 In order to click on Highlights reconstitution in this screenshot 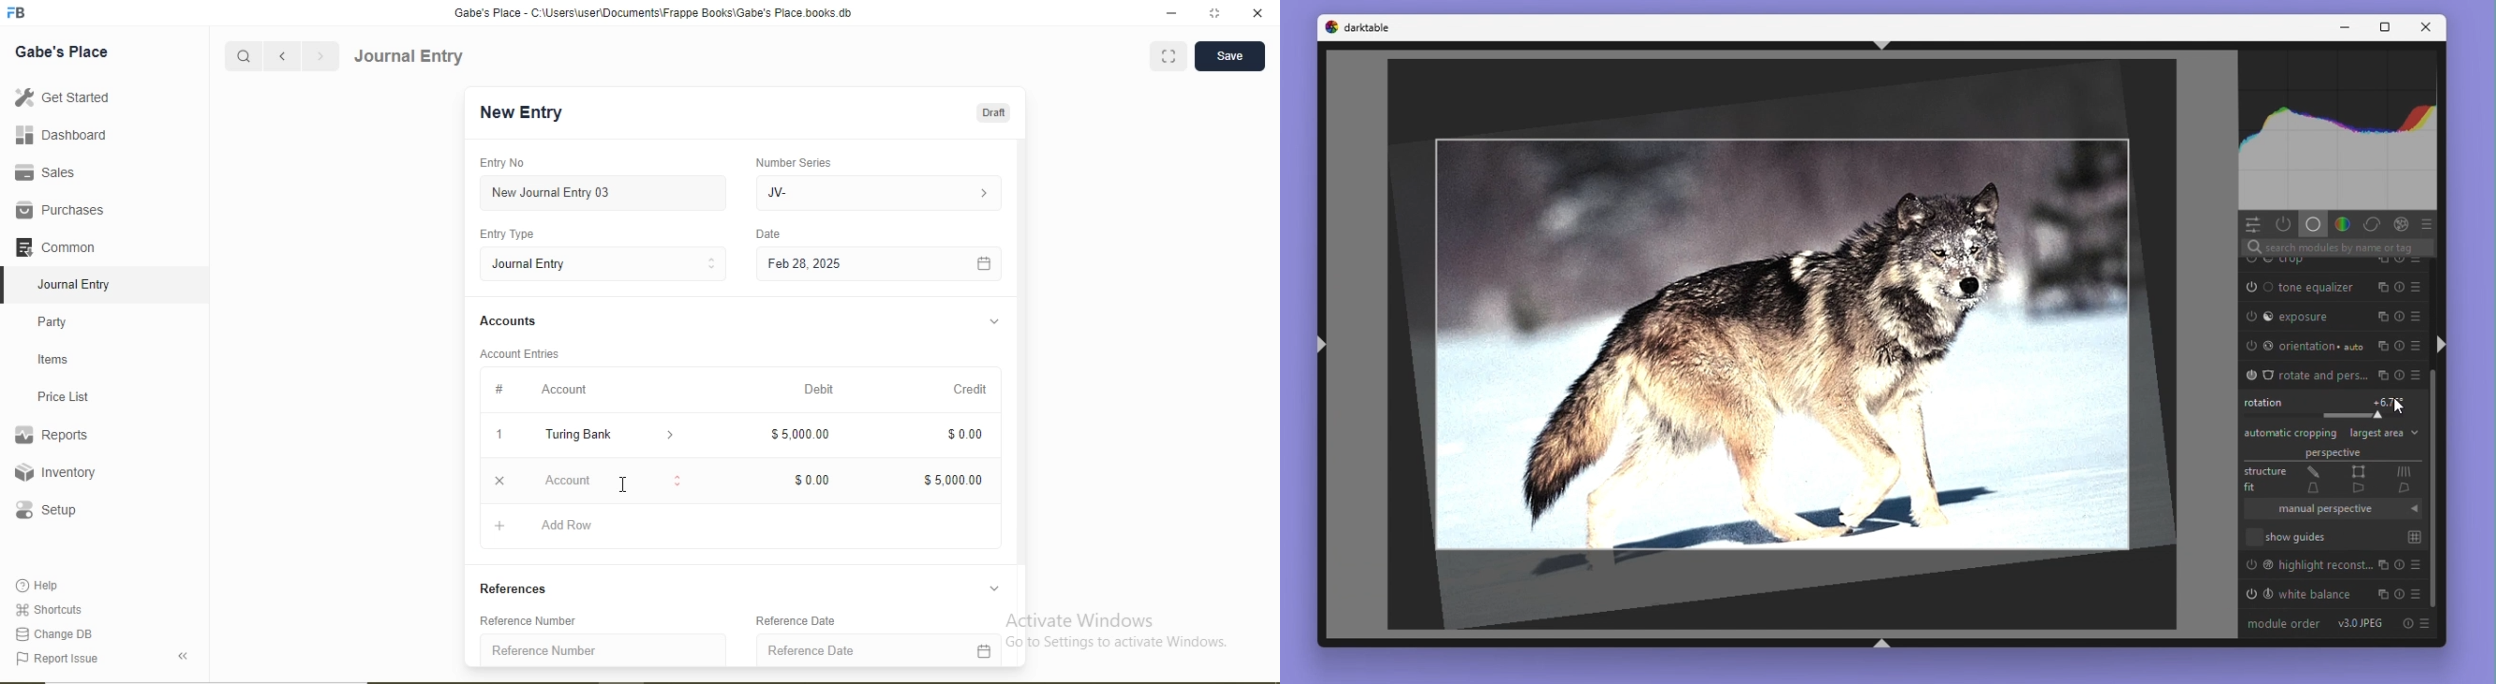, I will do `click(2331, 565)`.